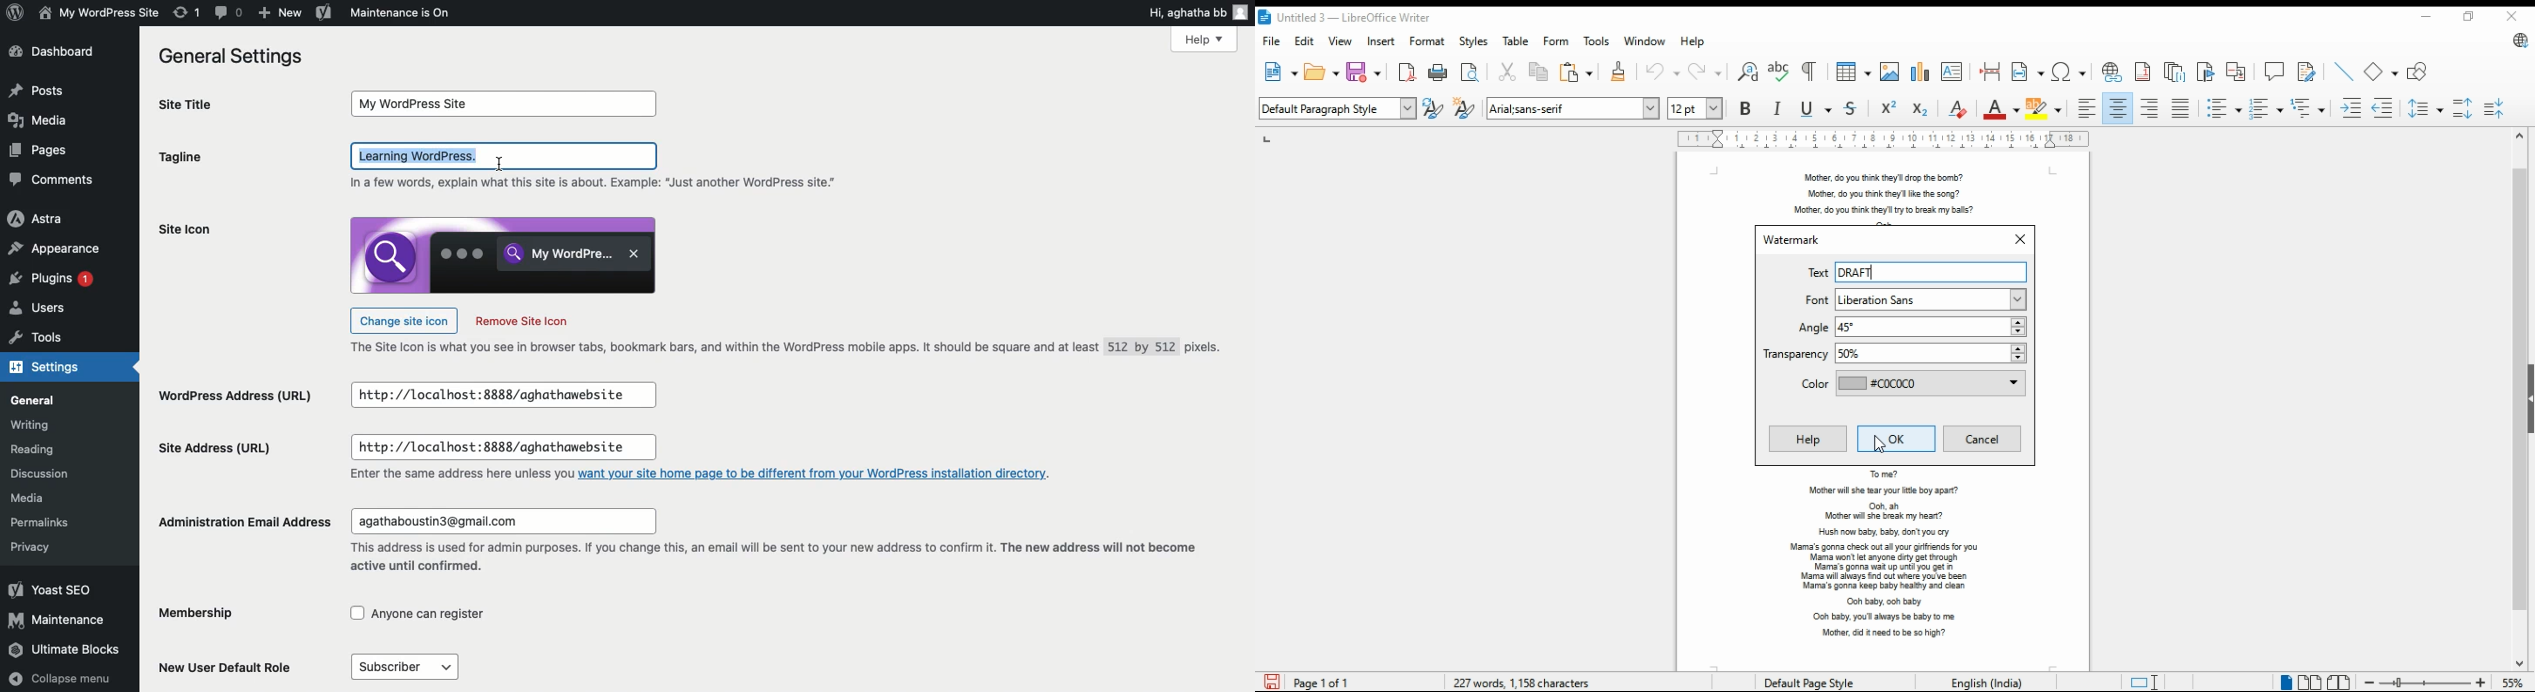 This screenshot has height=700, width=2548. Describe the element at coordinates (2109, 72) in the screenshot. I see `insert hyperlink` at that location.